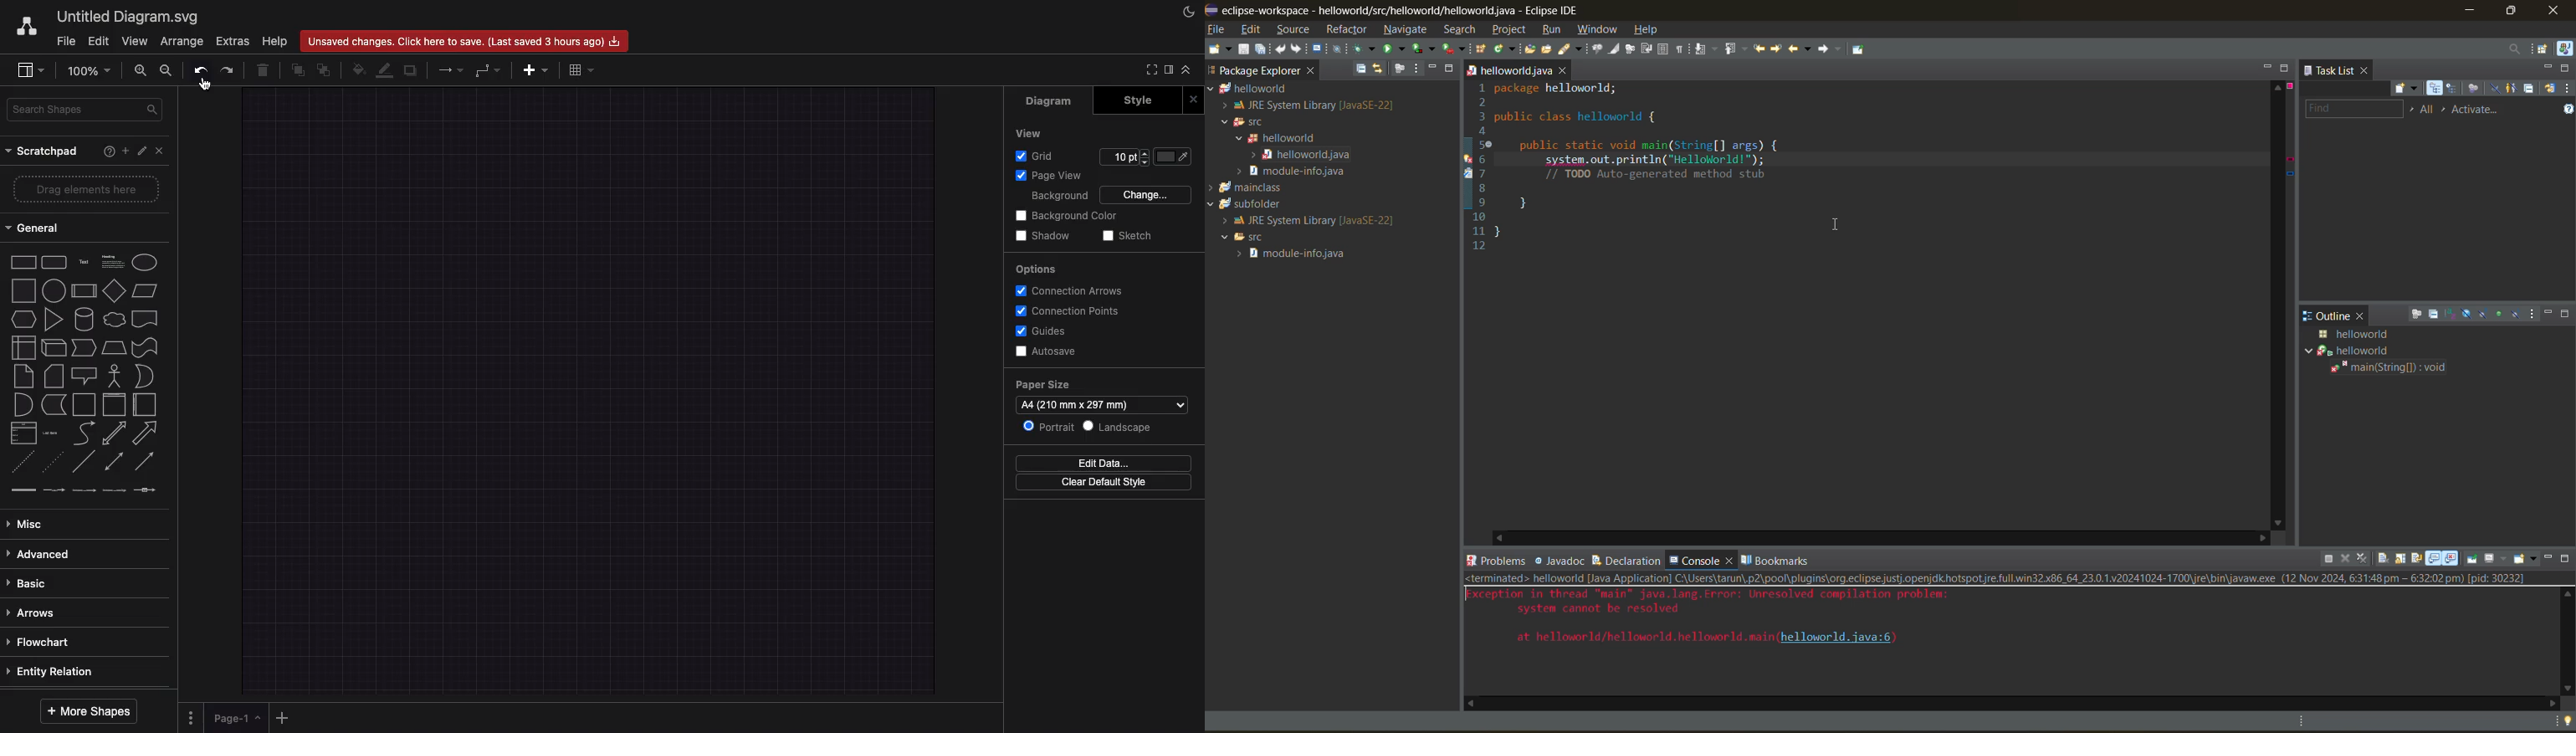  I want to click on page 1, so click(231, 719).